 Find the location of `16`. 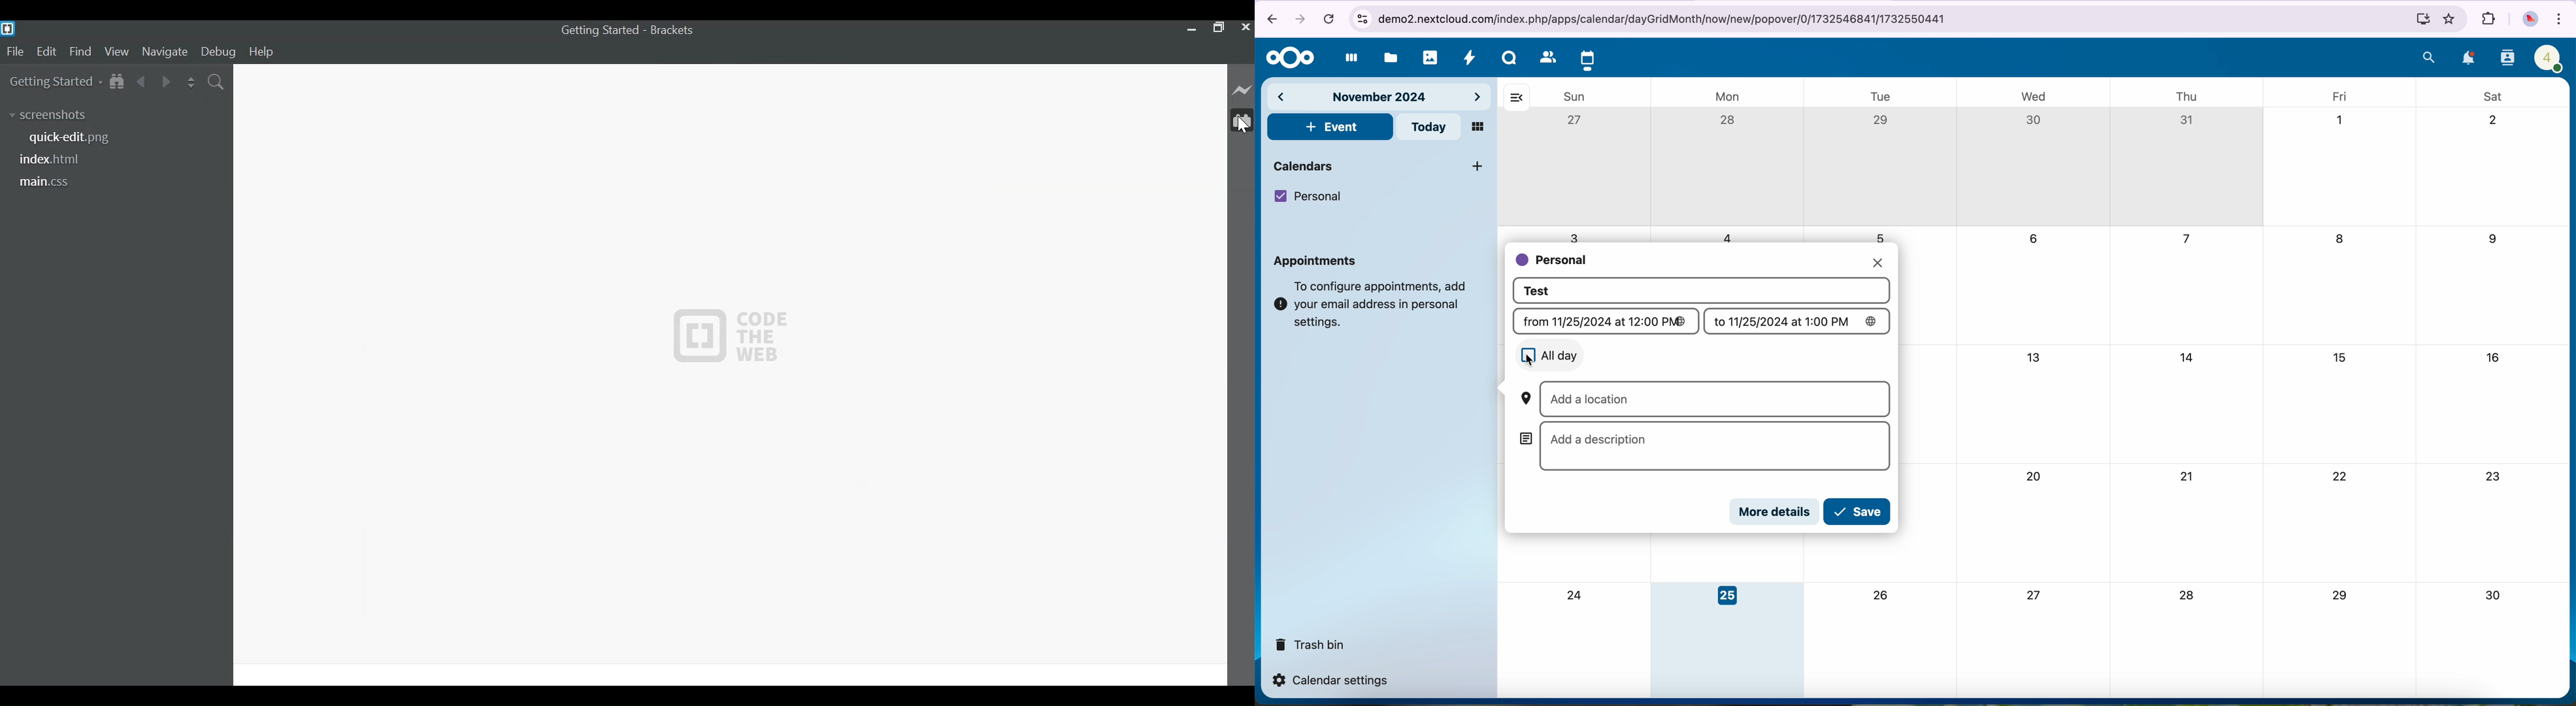

16 is located at coordinates (2495, 358).